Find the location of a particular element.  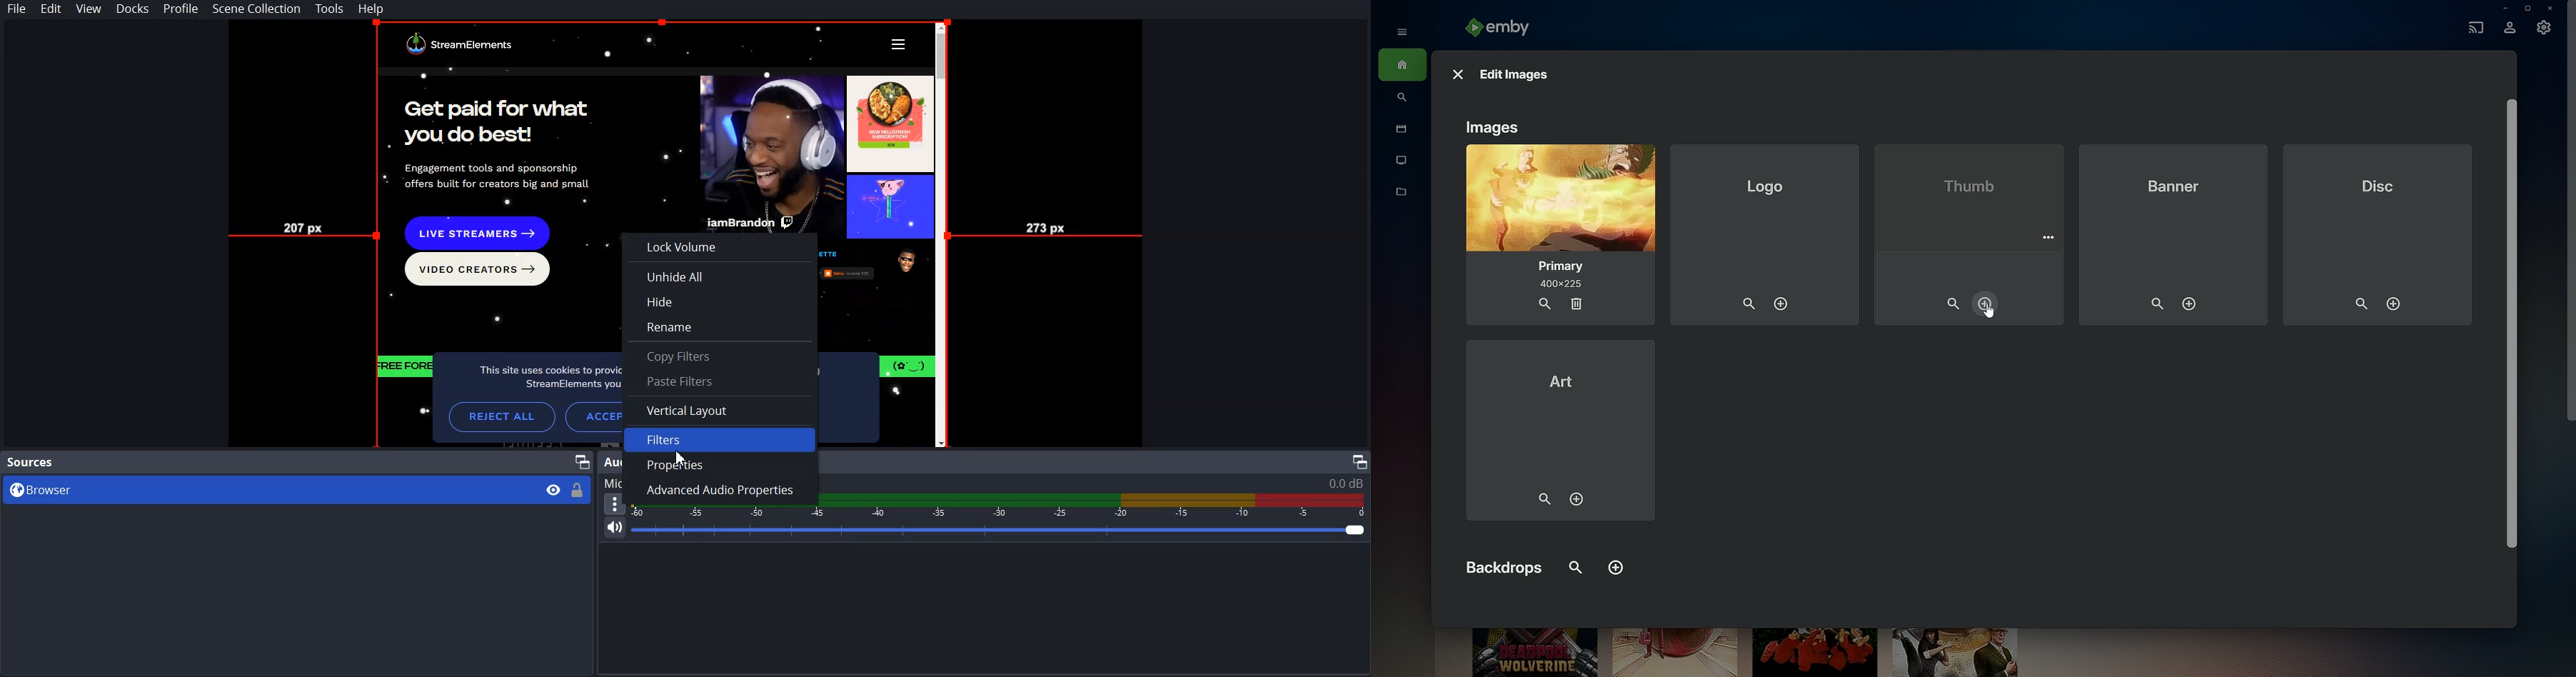

Maximize is located at coordinates (1359, 461).